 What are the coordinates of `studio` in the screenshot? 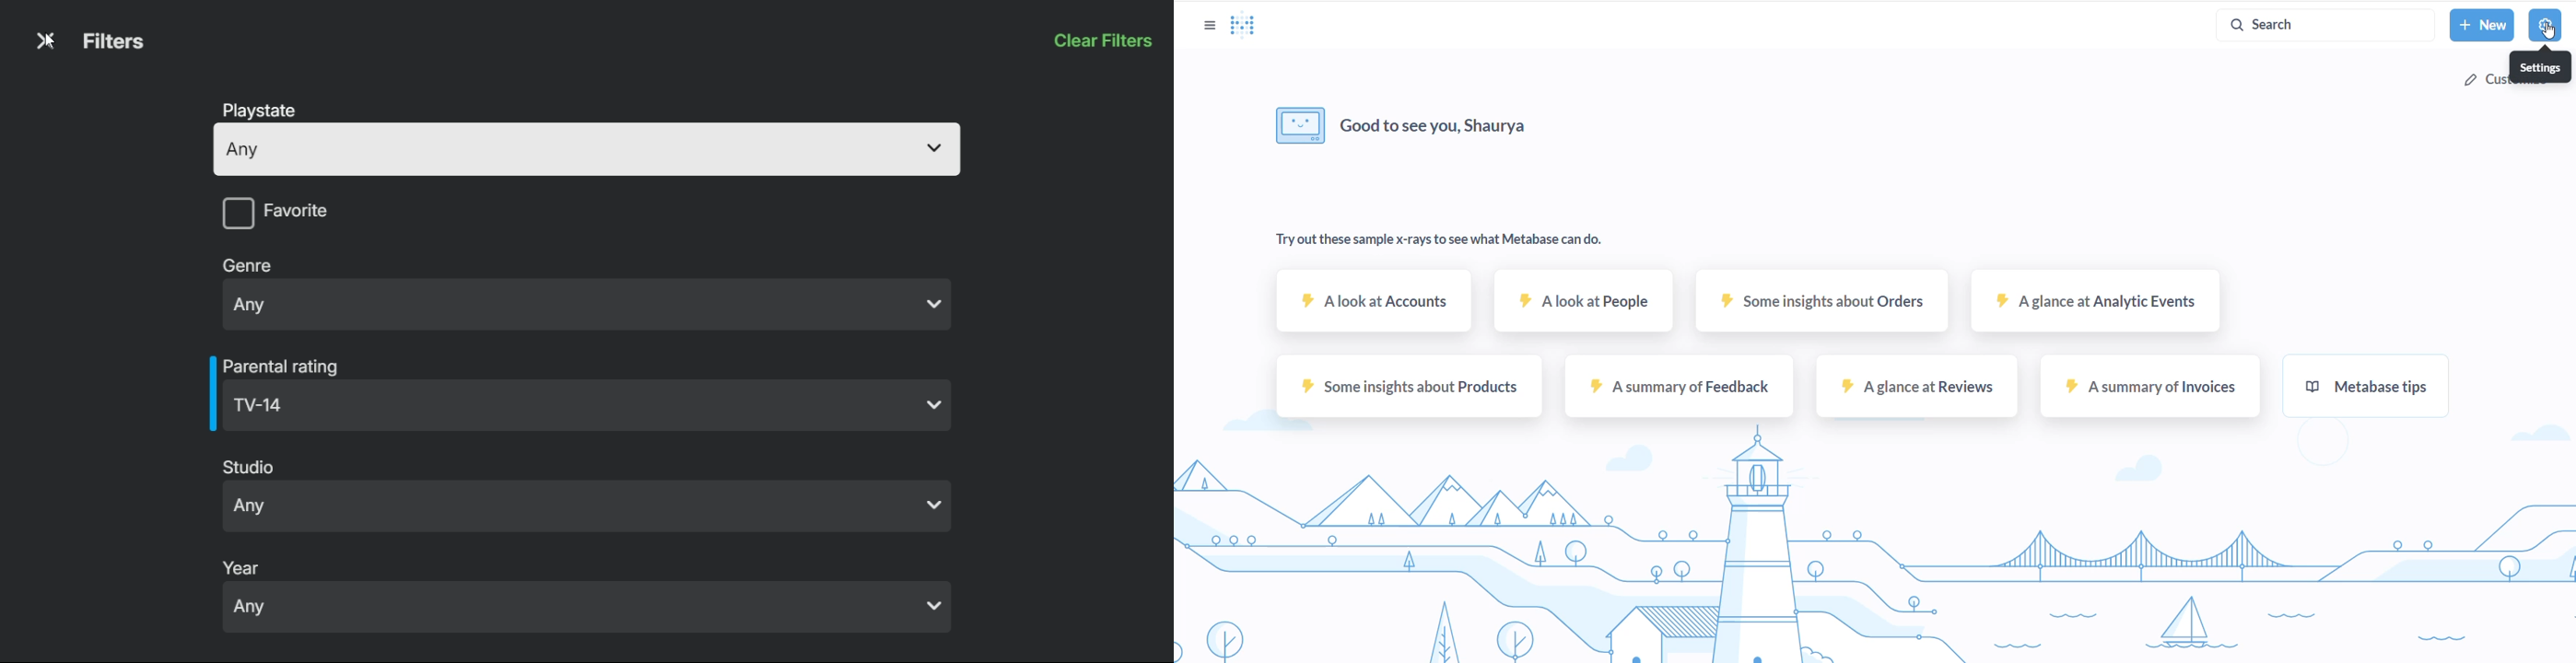 It's located at (251, 468).